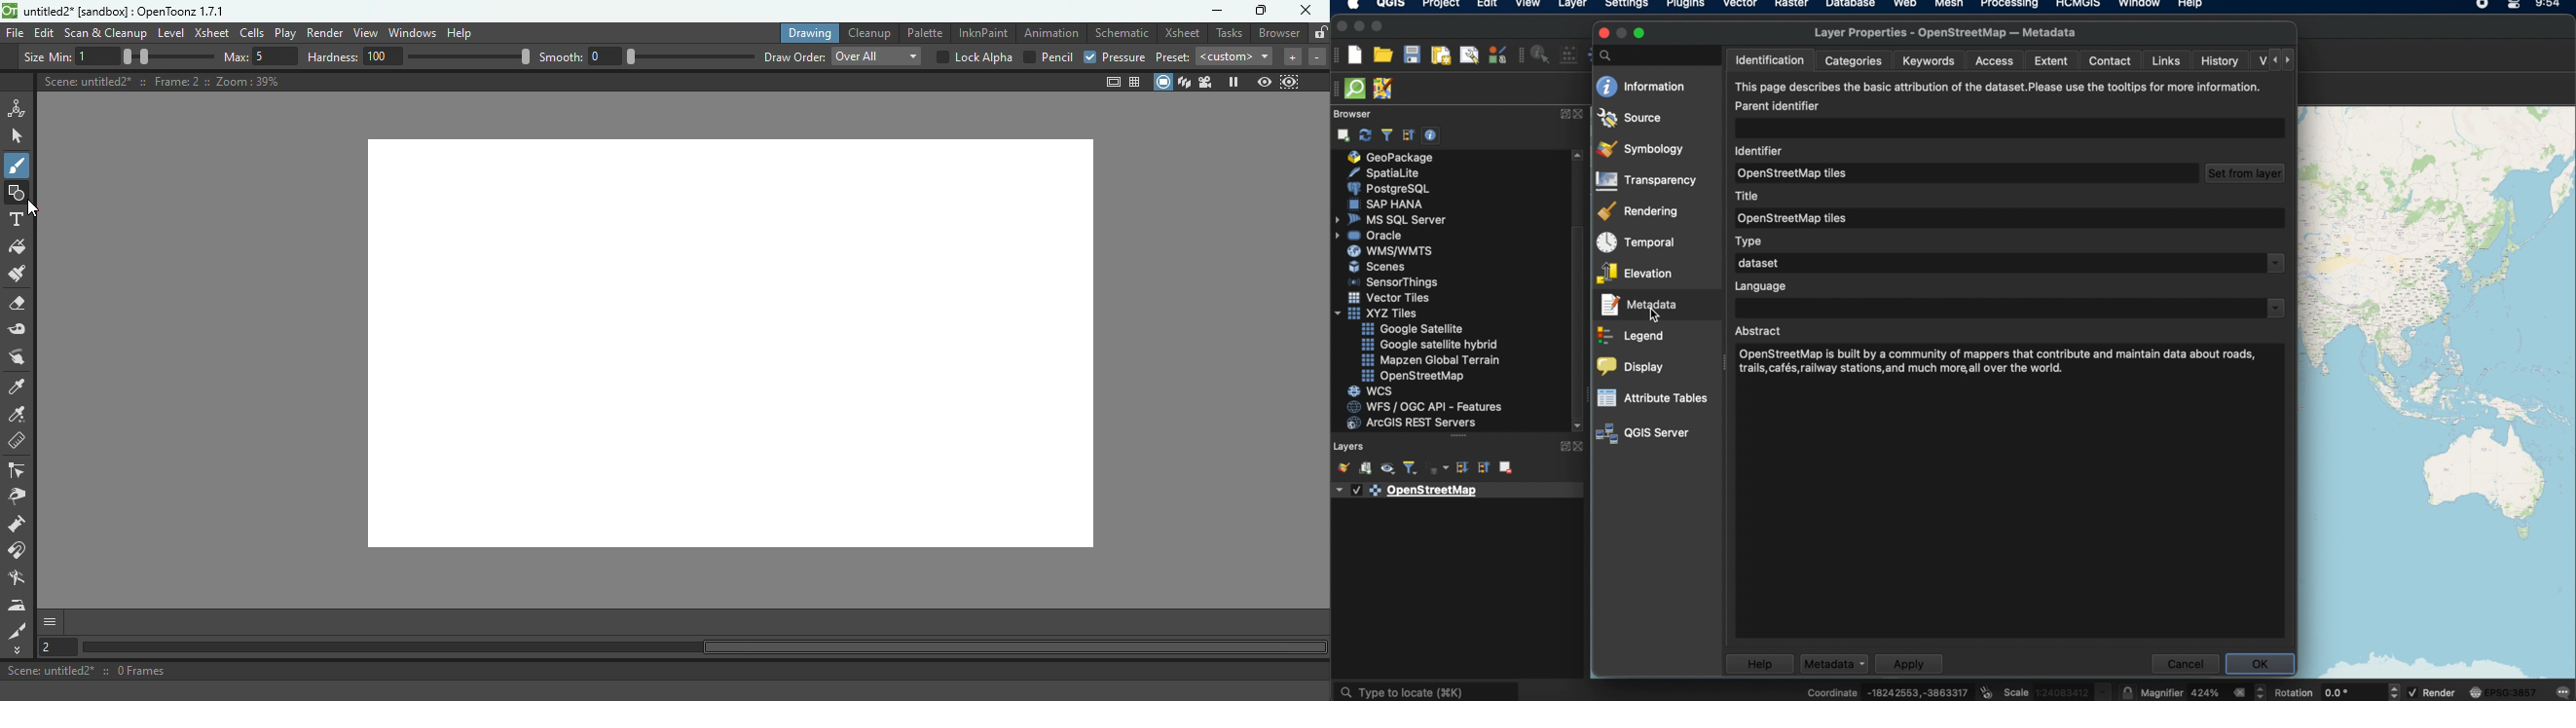 The height and width of the screenshot is (728, 2576). What do you see at coordinates (703, 647) in the screenshot?
I see `Horizontal scroll bar` at bounding box center [703, 647].